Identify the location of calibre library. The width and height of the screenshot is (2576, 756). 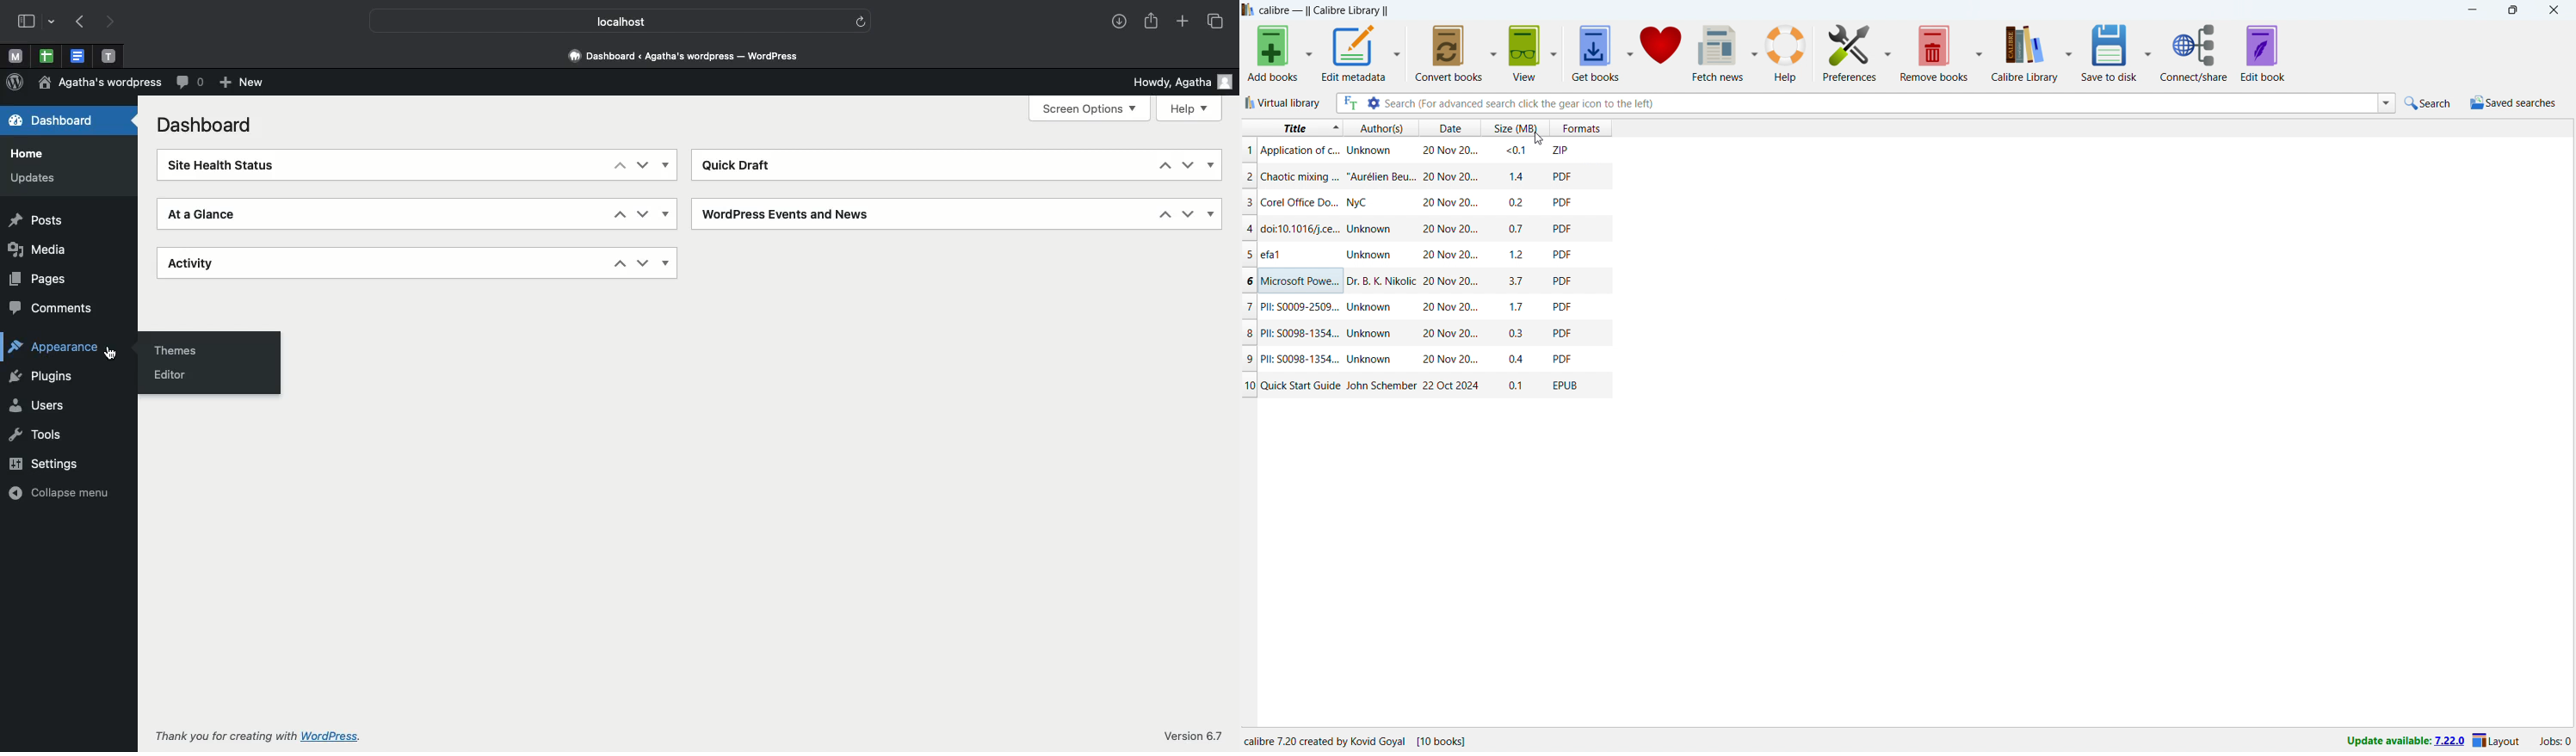
(2024, 53).